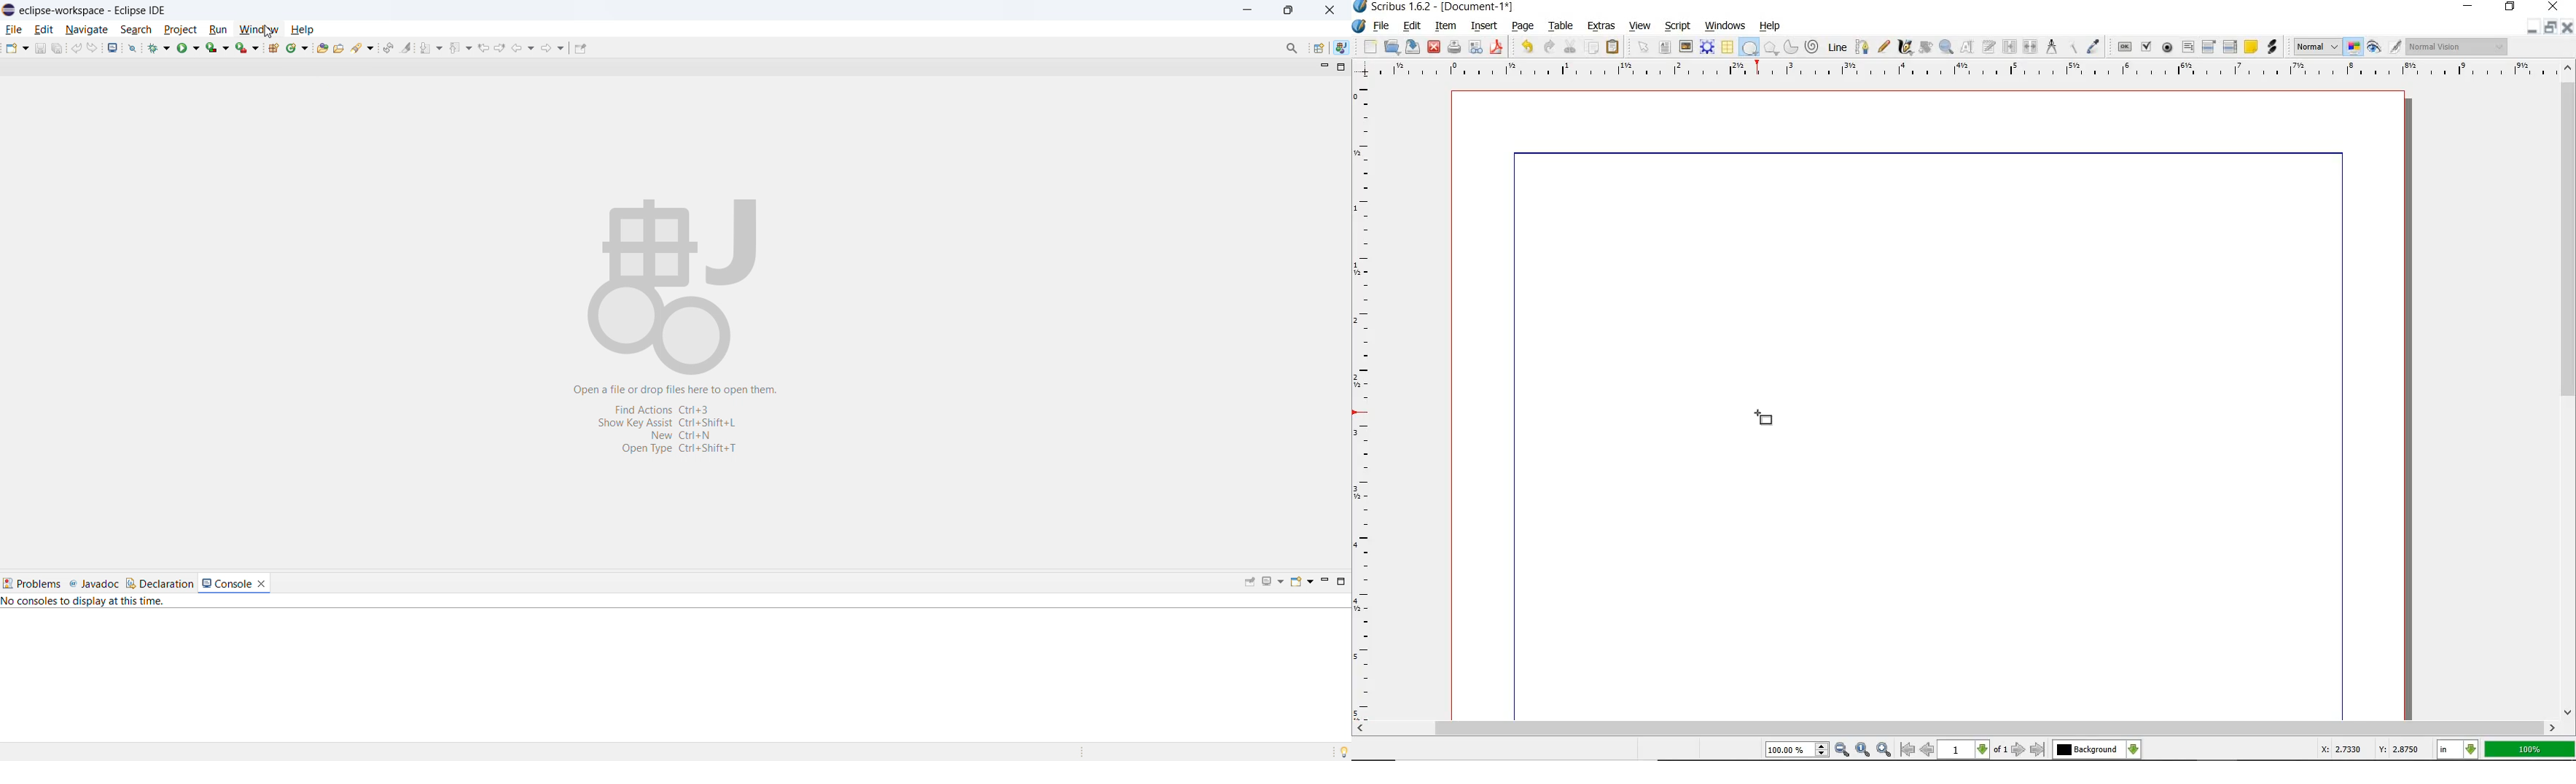 This screenshot has width=2576, height=784. What do you see at coordinates (218, 28) in the screenshot?
I see `run` at bounding box center [218, 28].